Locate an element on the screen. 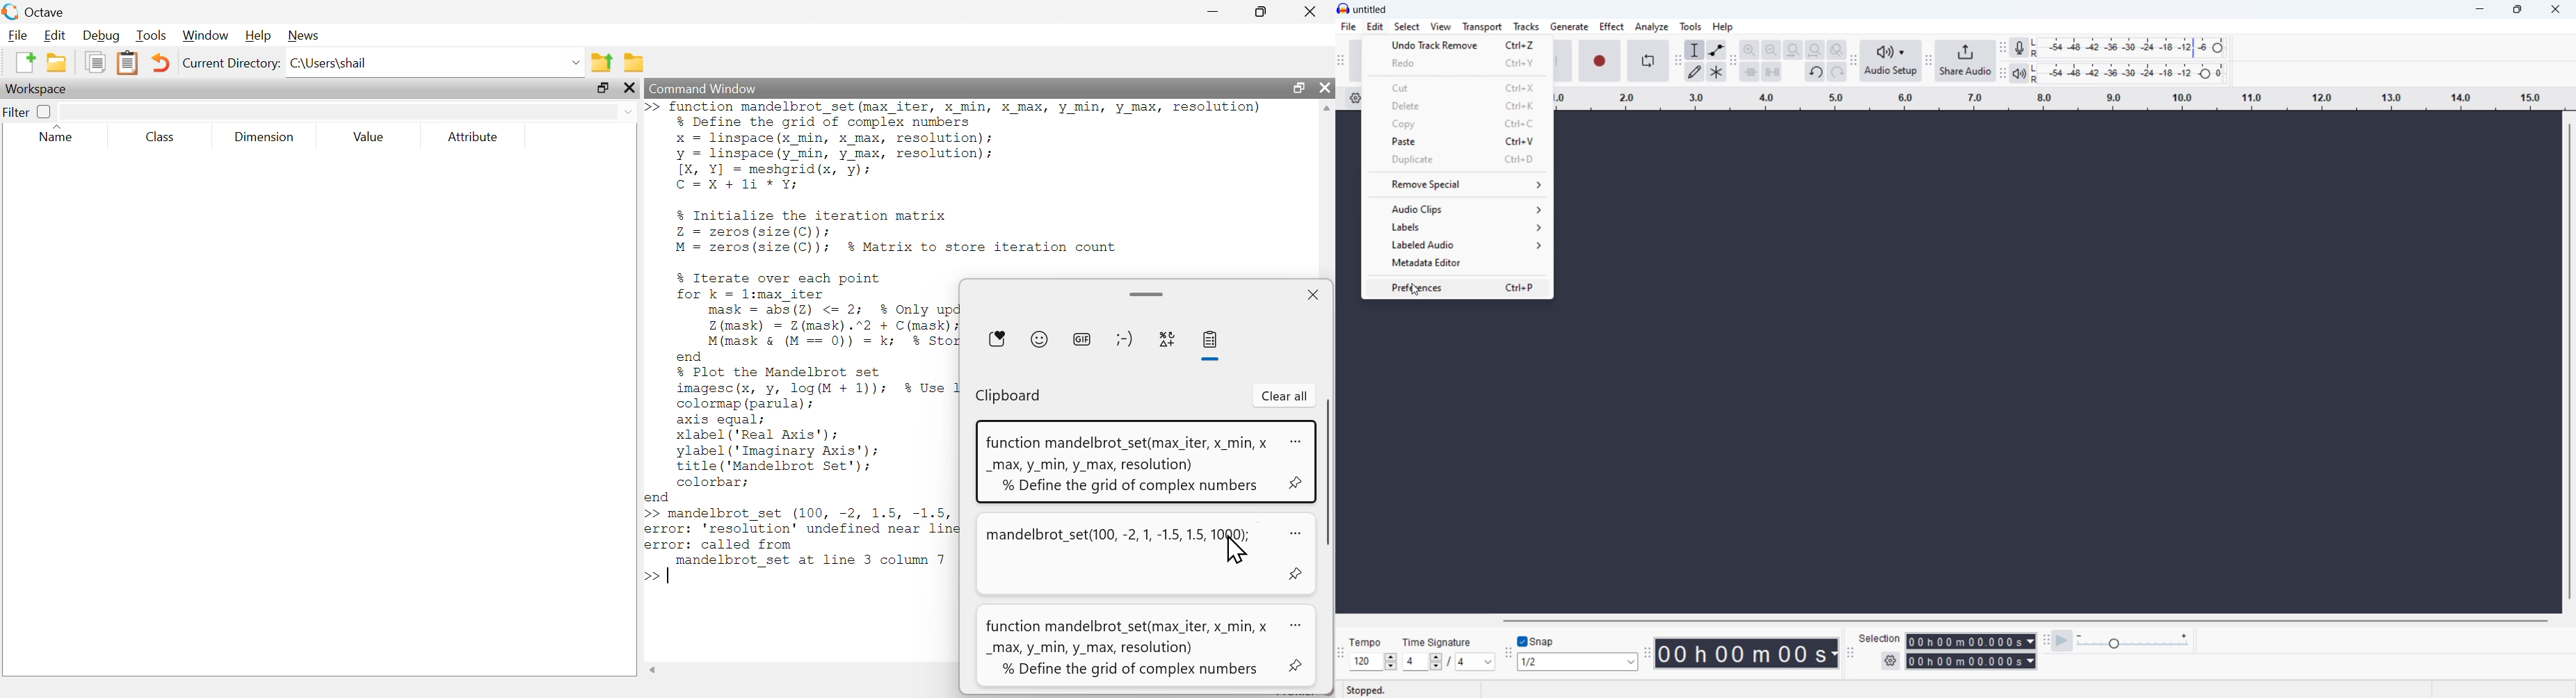 The width and height of the screenshot is (2576, 700). paste is located at coordinates (129, 62).